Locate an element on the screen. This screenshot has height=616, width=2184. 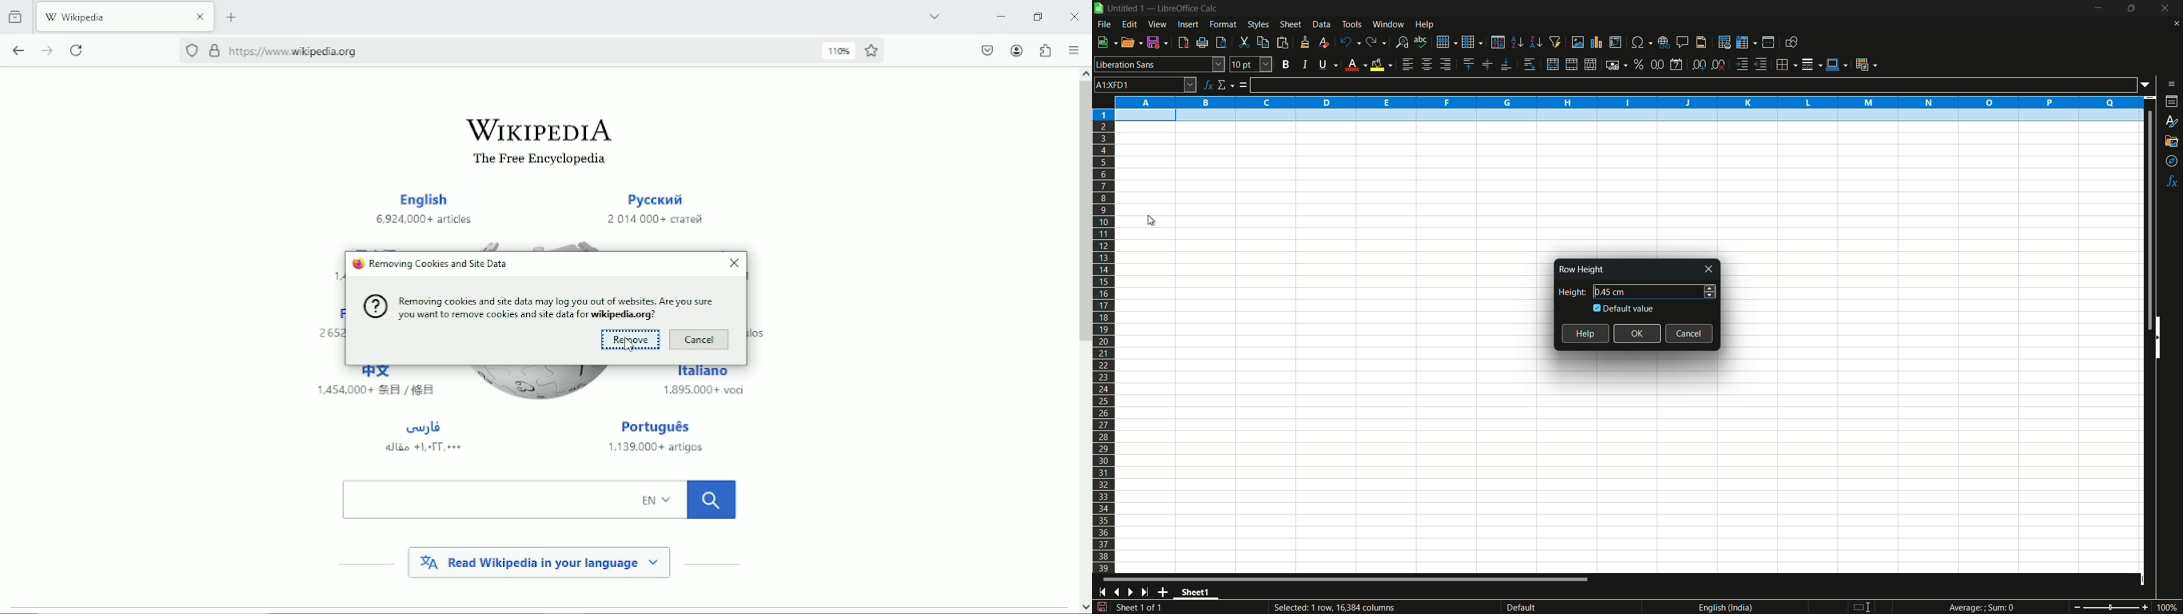
close app is located at coordinates (2163, 9).